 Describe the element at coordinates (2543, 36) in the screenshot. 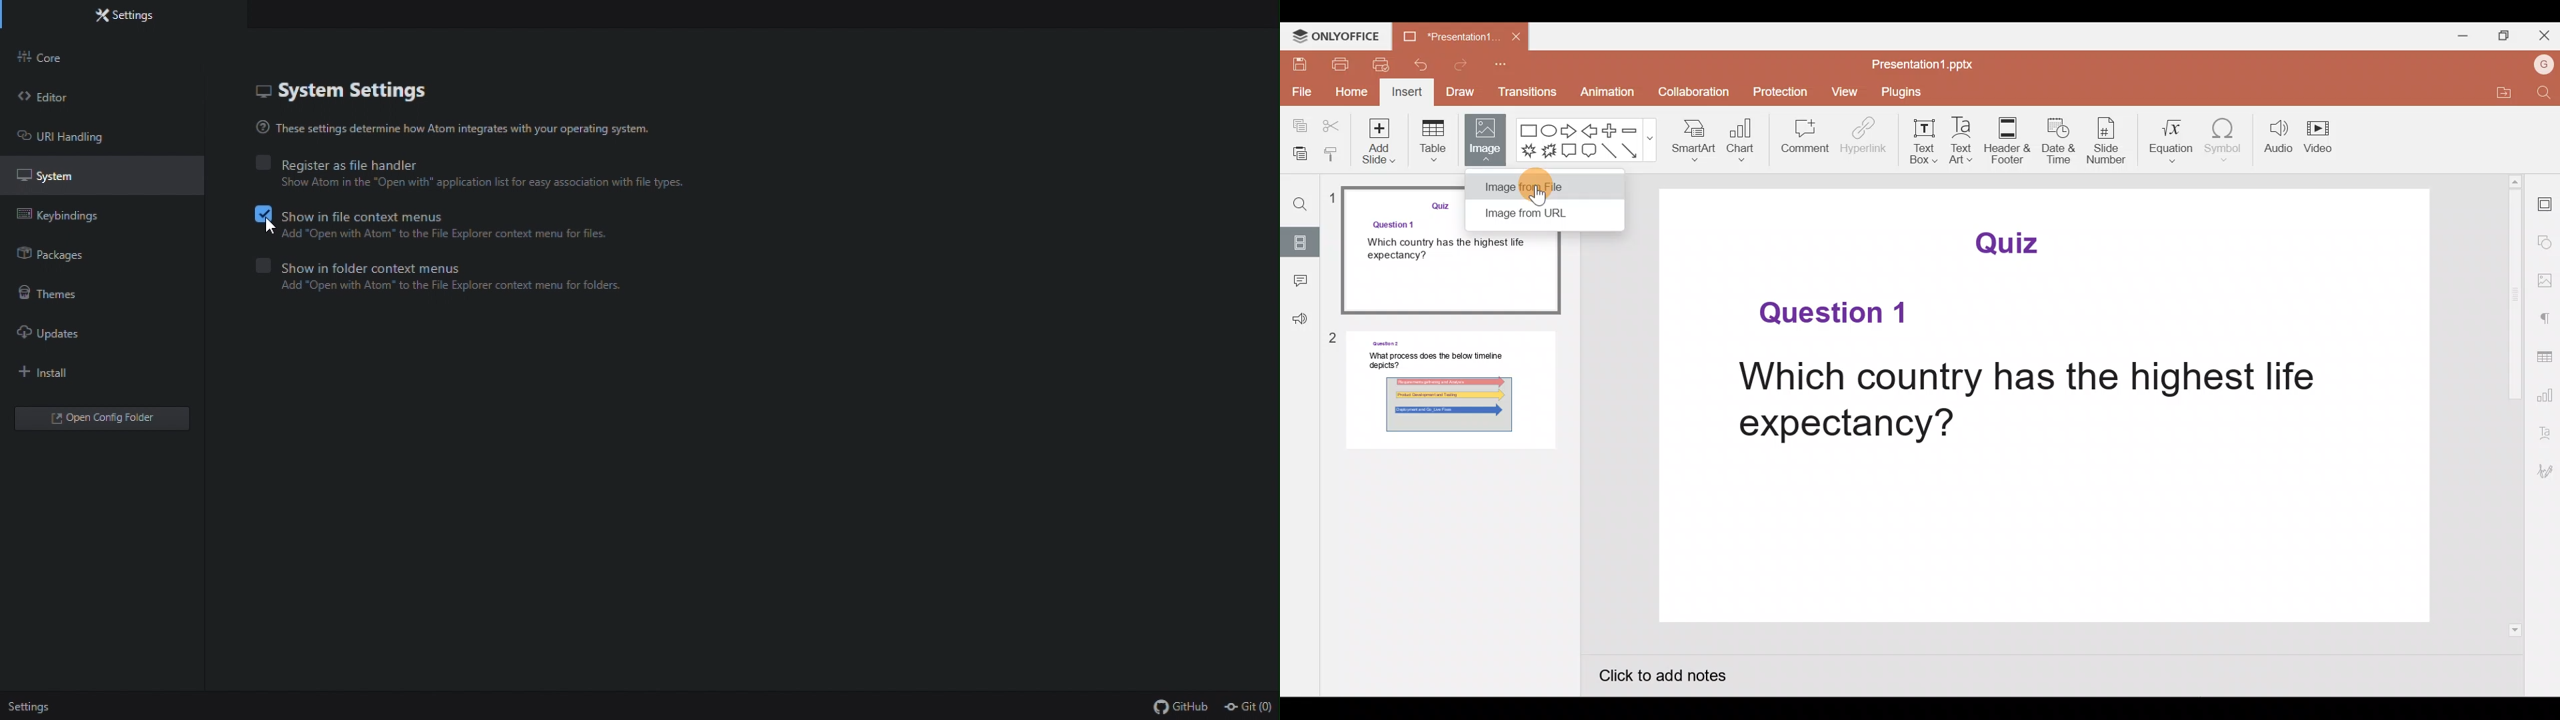

I see `Close` at that location.